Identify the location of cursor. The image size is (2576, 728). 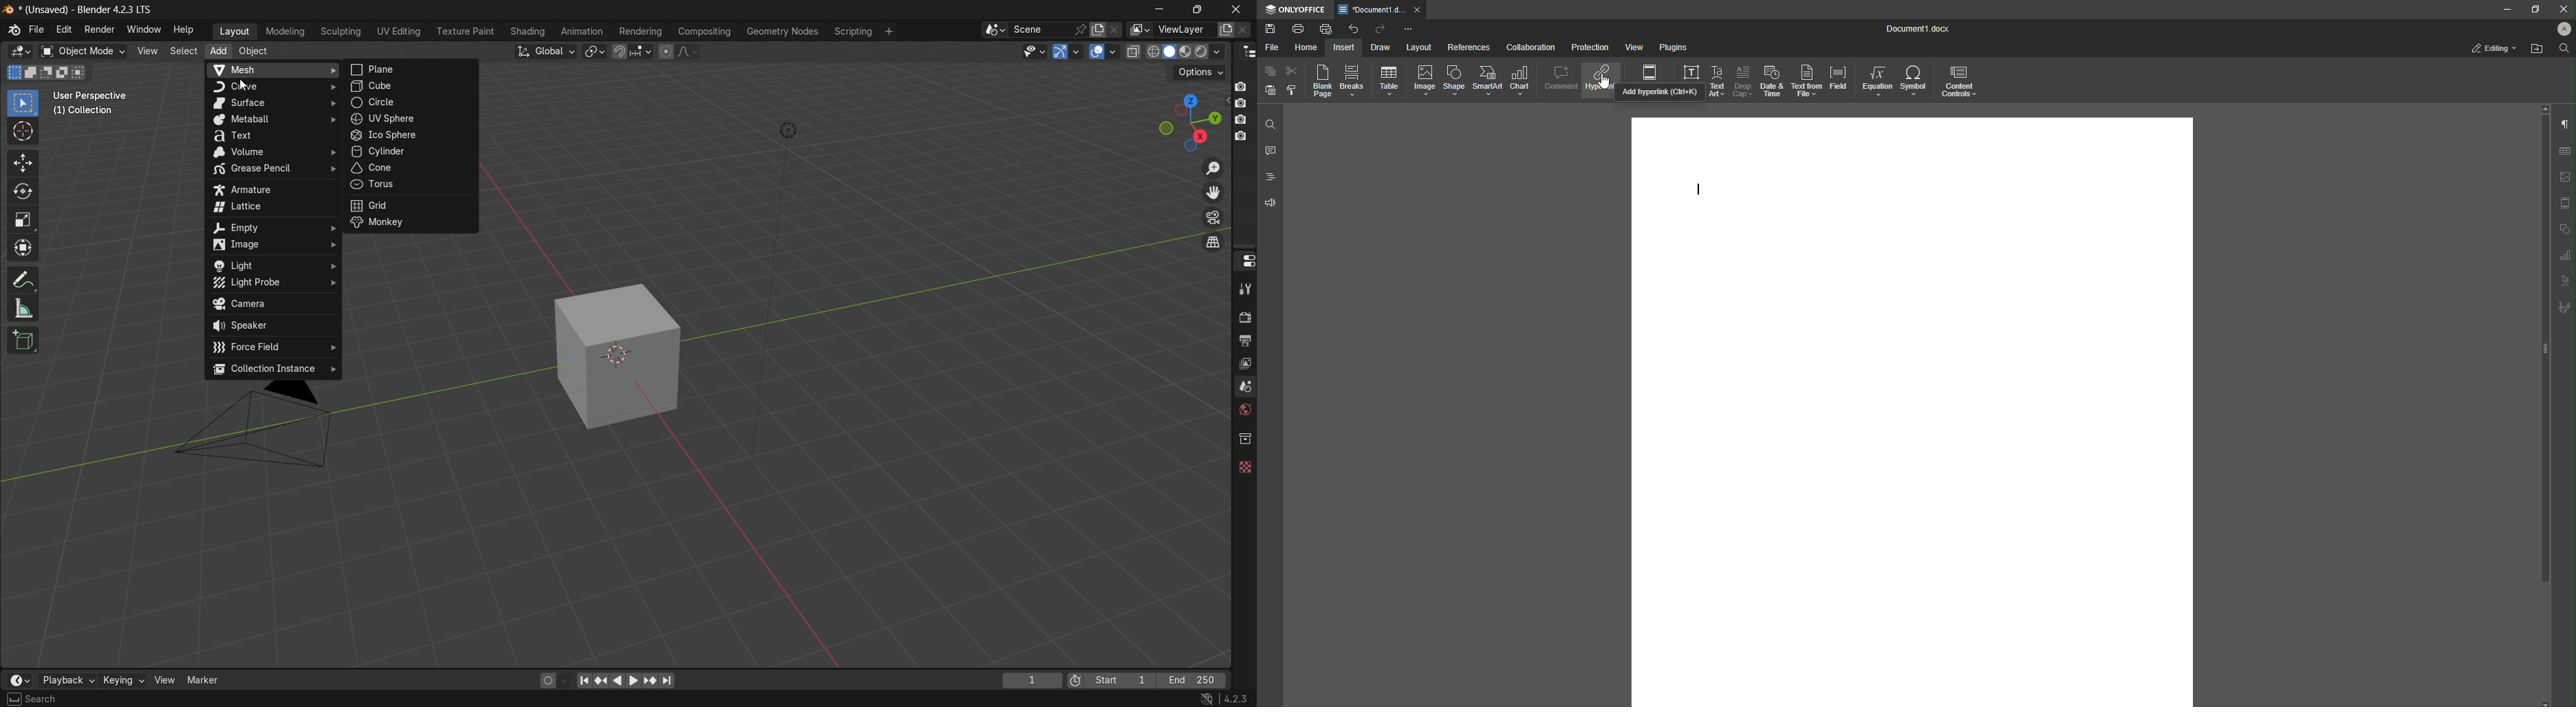
(1603, 81).